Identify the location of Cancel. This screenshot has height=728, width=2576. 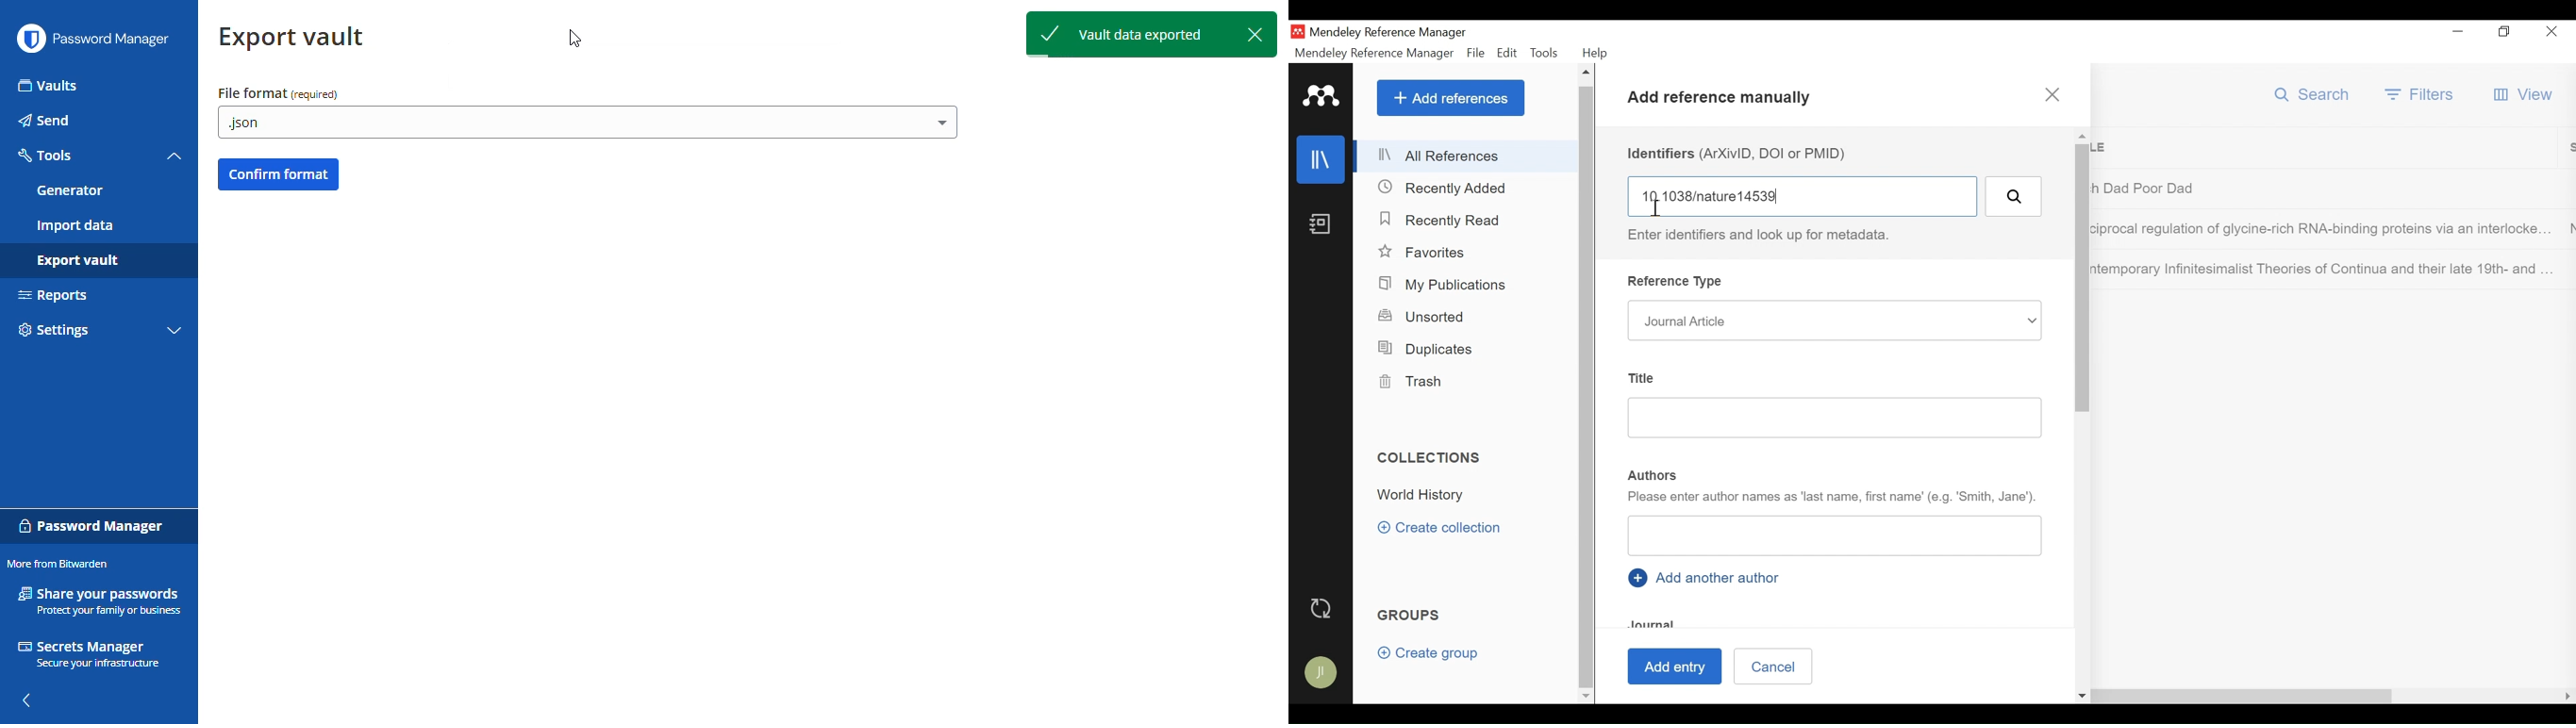
(1772, 666).